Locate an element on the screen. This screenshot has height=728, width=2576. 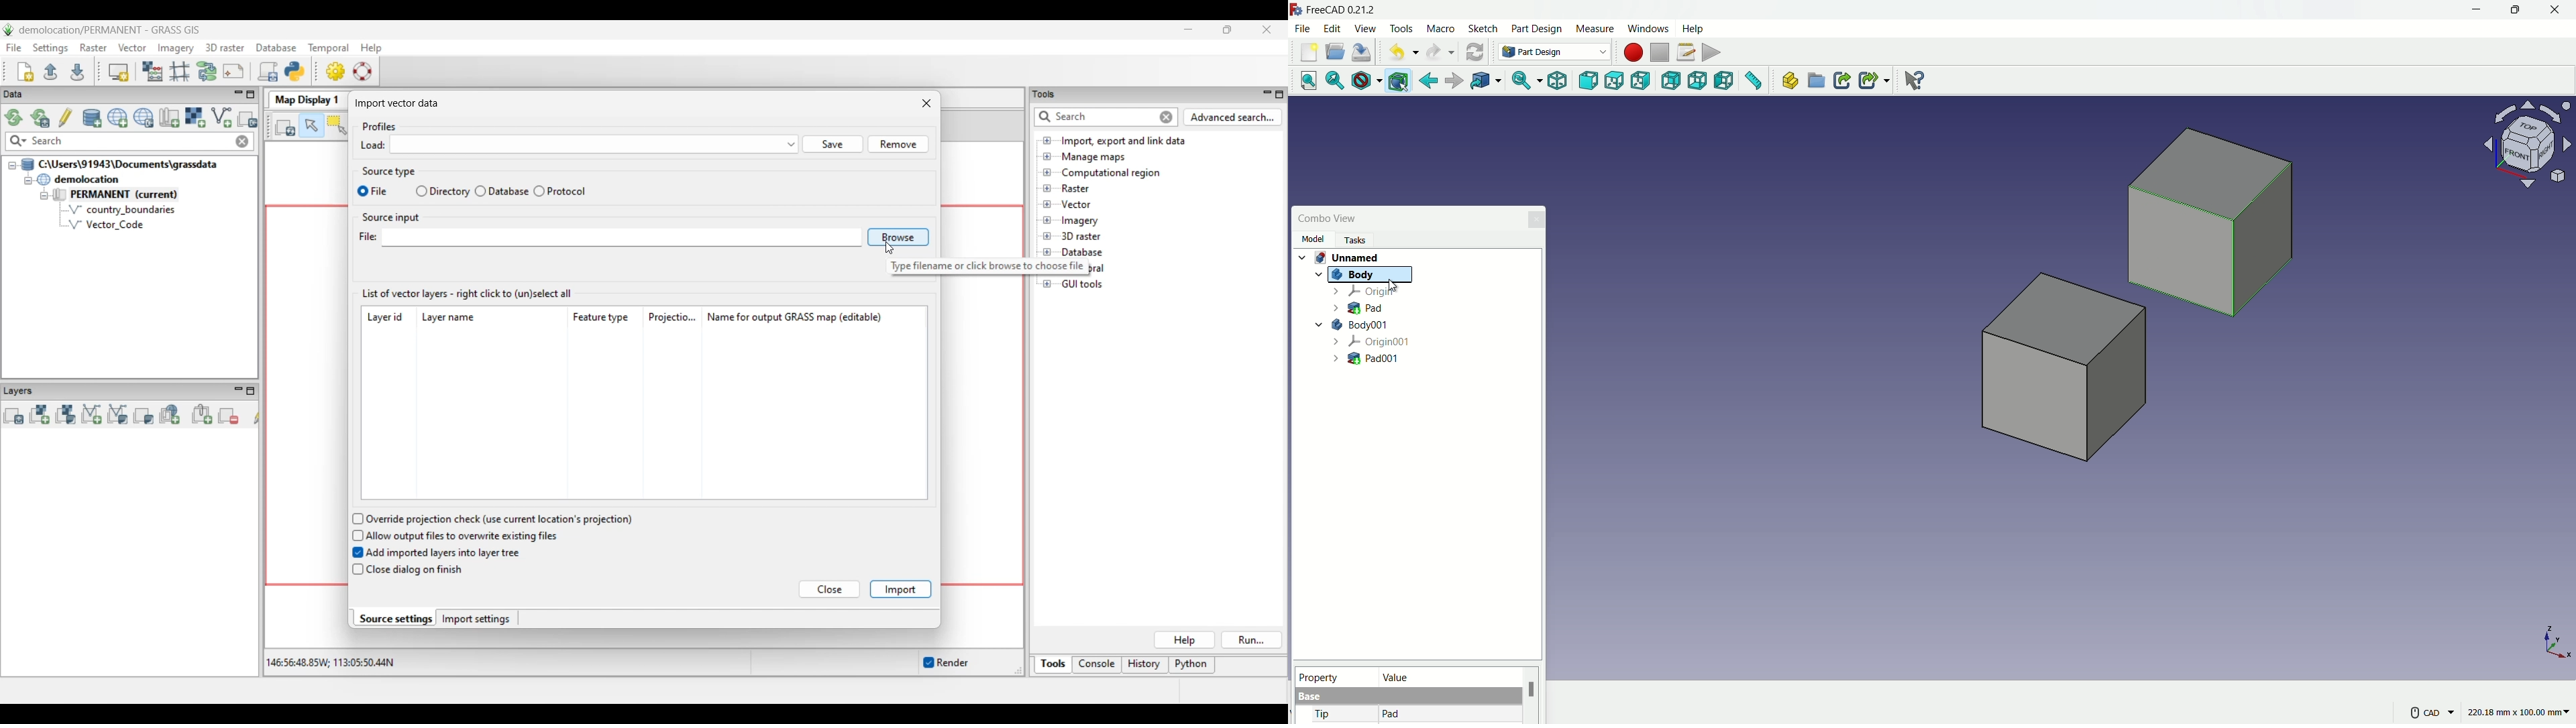
fit selection is located at coordinates (1332, 81).